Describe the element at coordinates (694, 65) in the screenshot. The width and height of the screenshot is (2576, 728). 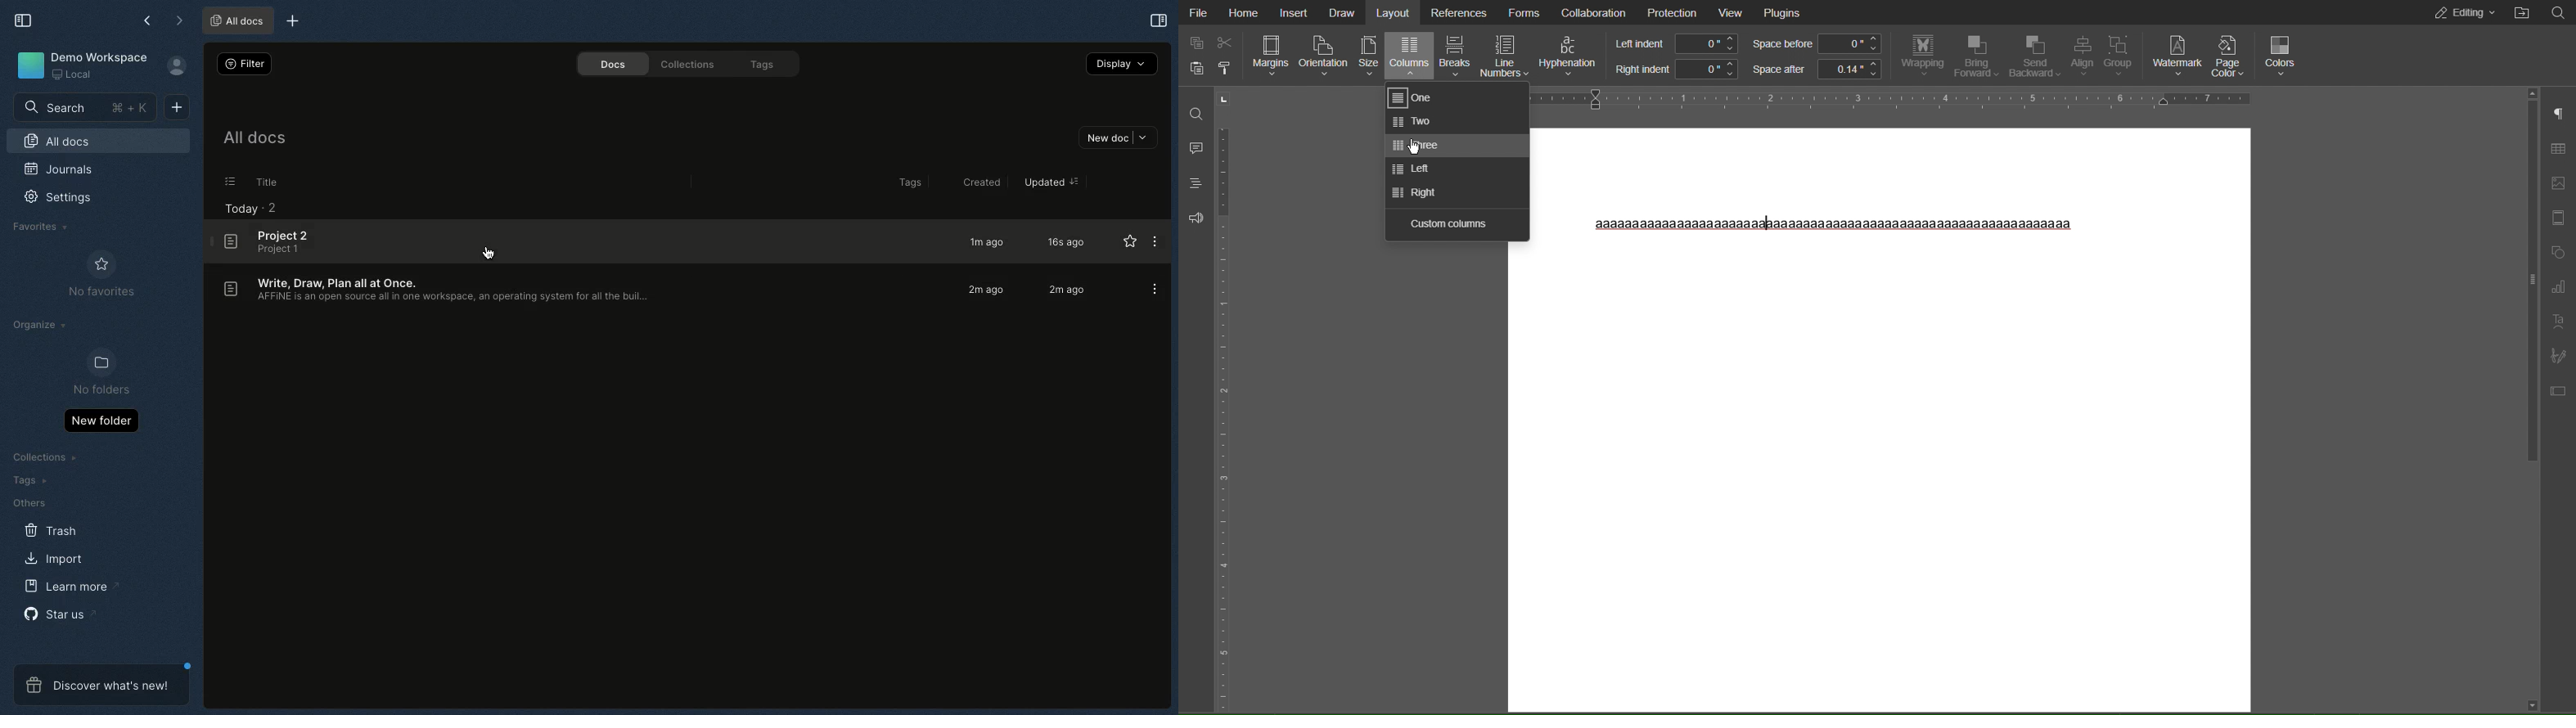
I see `Collections` at that location.